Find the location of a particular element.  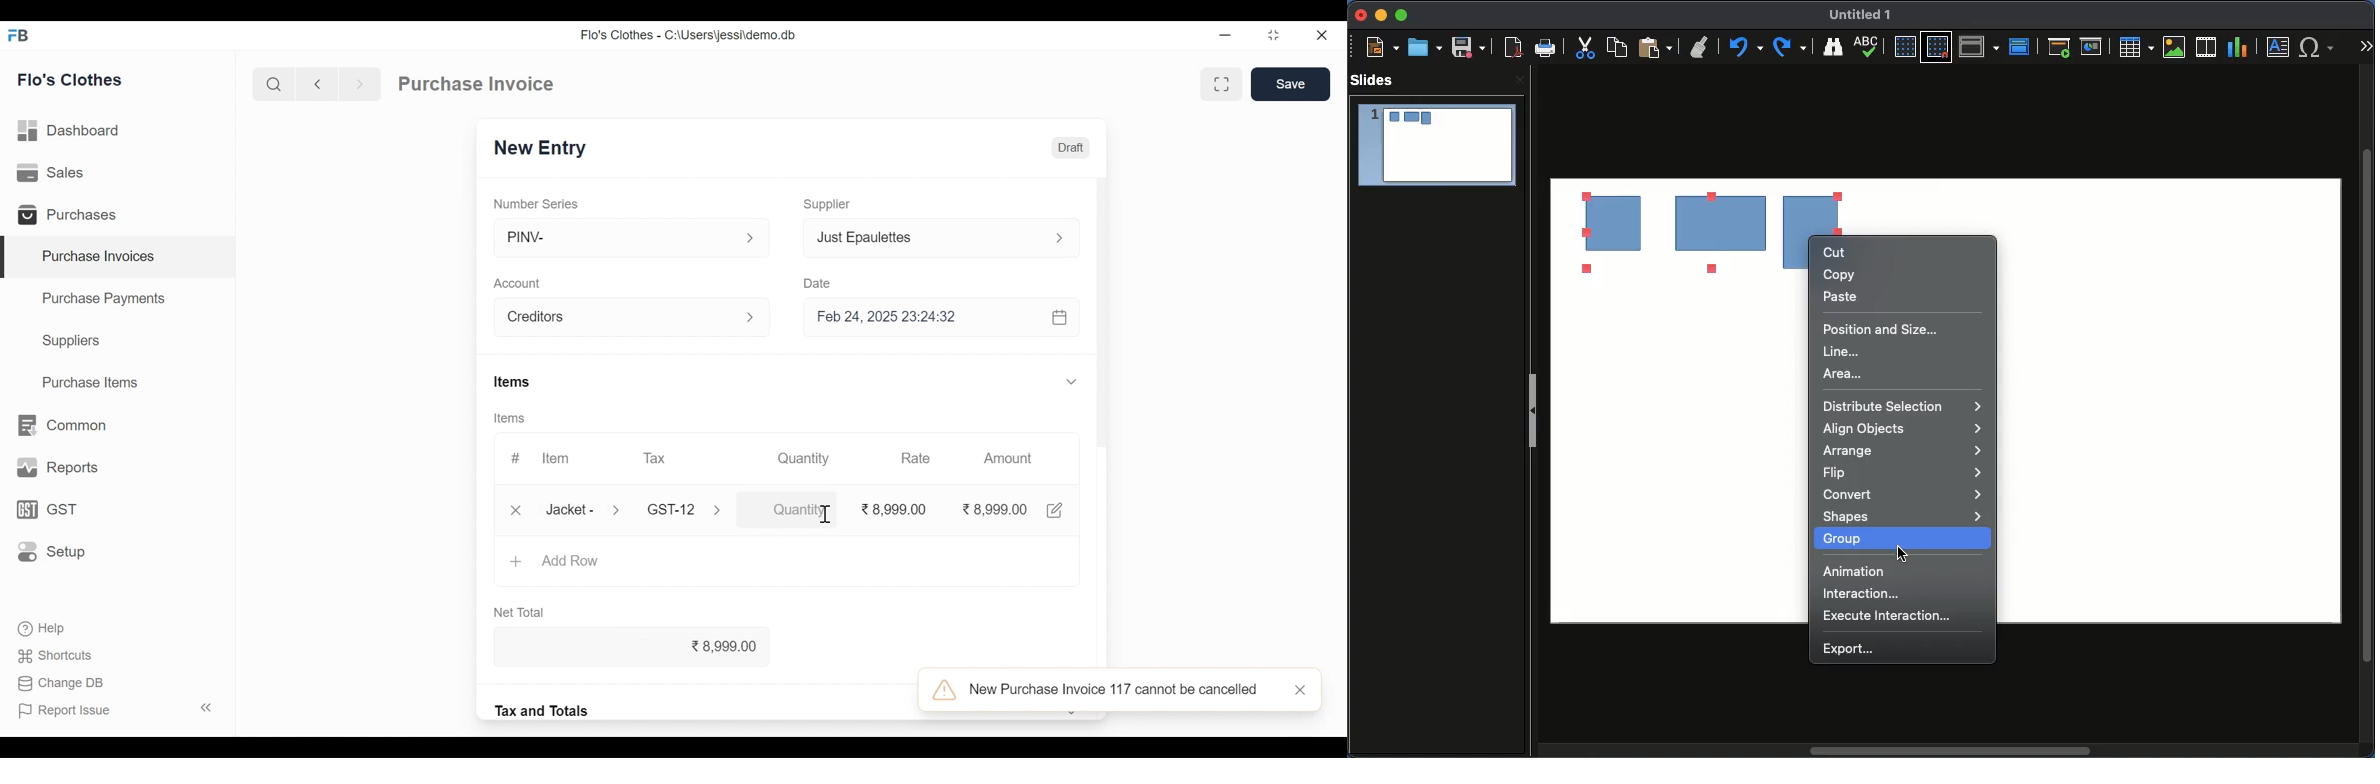

Navigate forward is located at coordinates (359, 84).